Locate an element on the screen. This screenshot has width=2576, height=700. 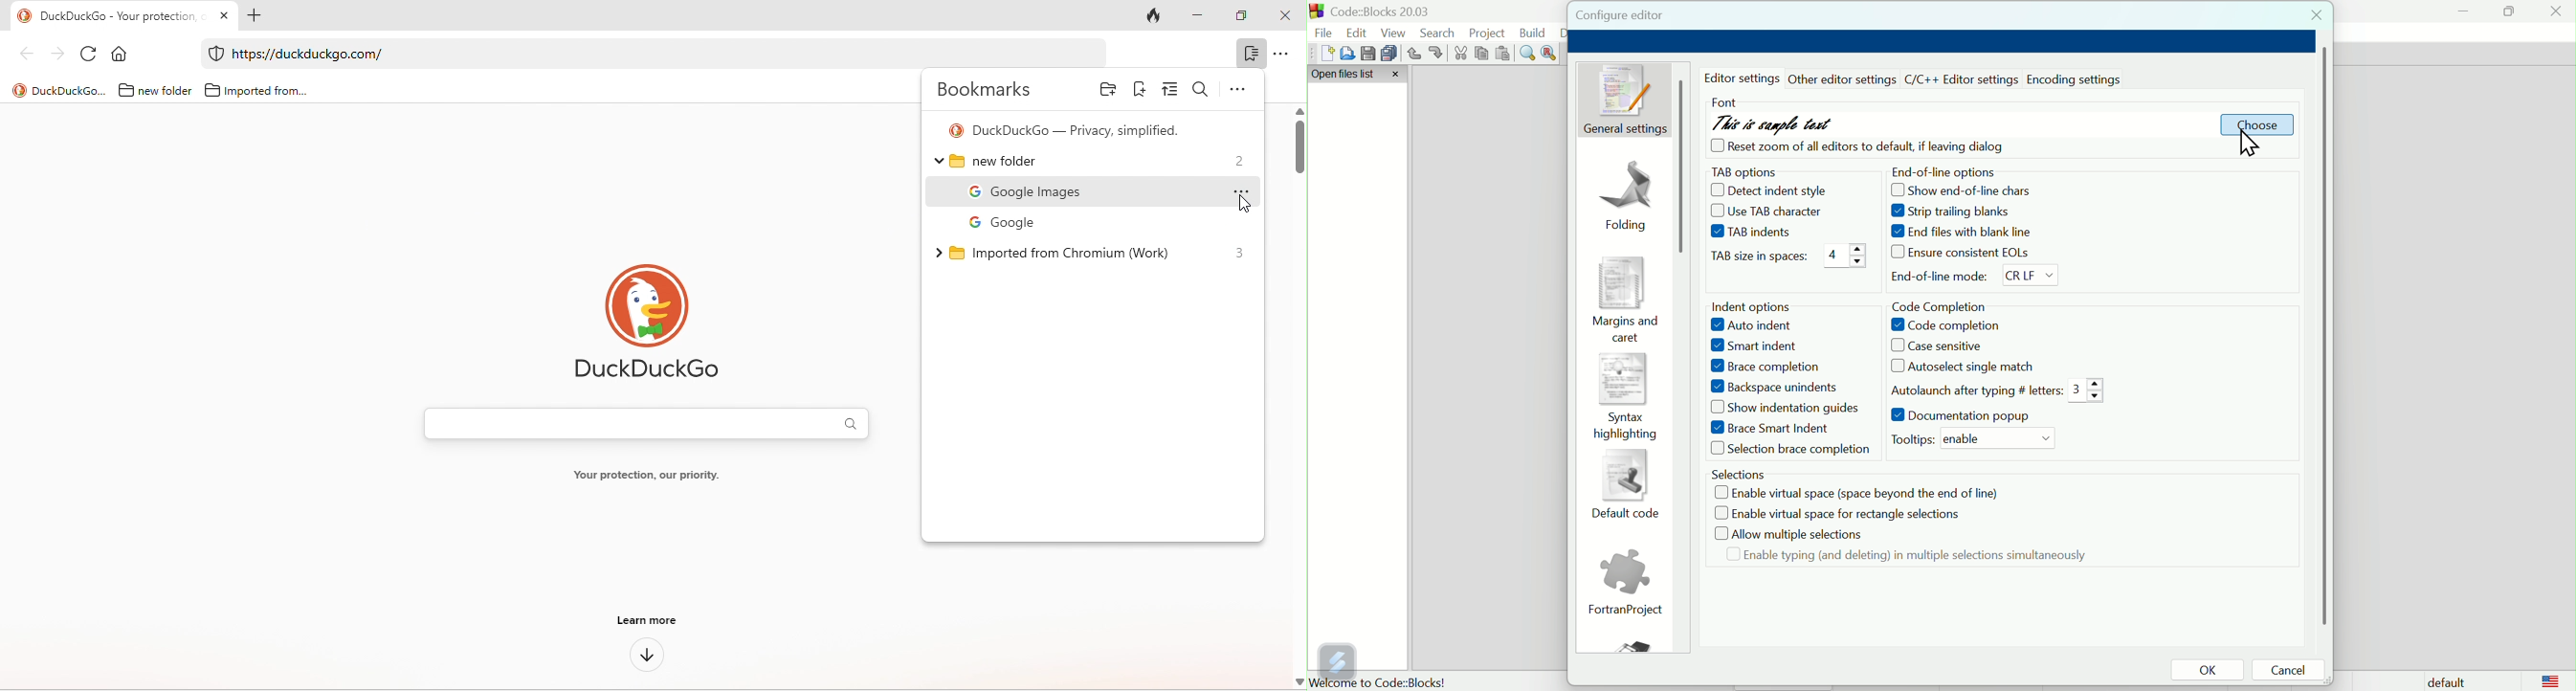
bookmarks is located at coordinates (989, 90).